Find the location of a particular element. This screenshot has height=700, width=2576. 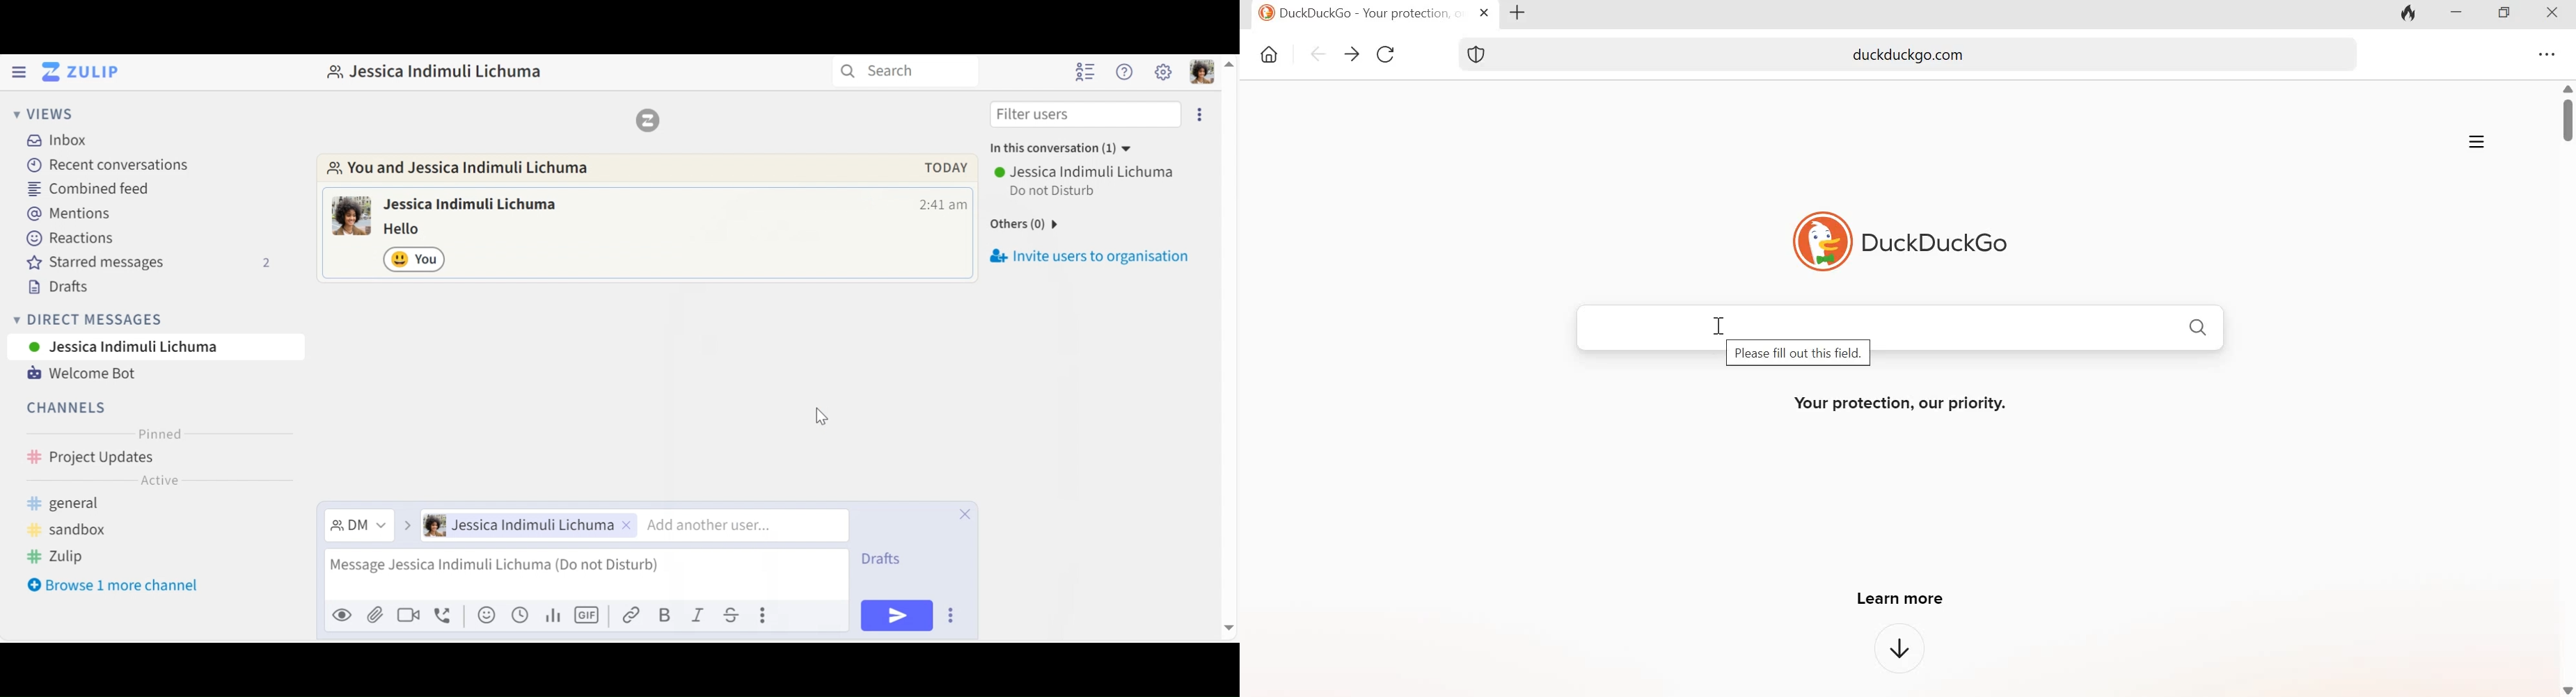

Upload File is located at coordinates (375, 617).